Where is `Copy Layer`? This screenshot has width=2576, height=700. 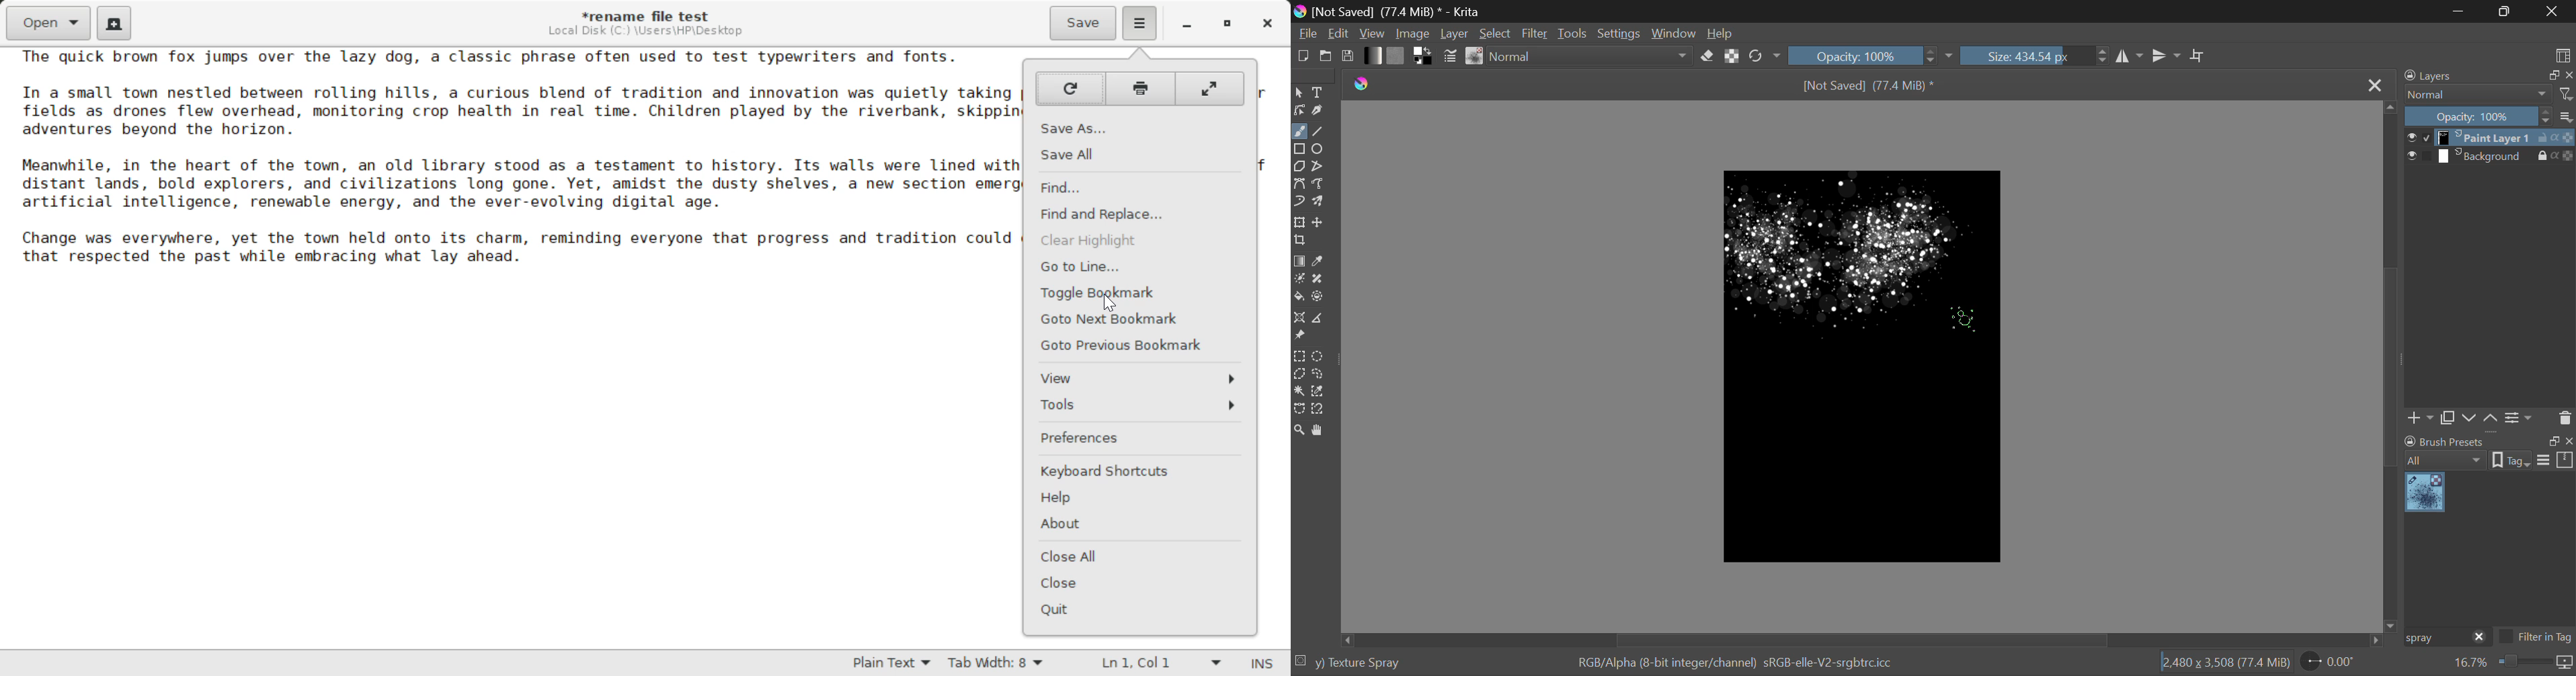
Copy Layer is located at coordinates (2448, 420).